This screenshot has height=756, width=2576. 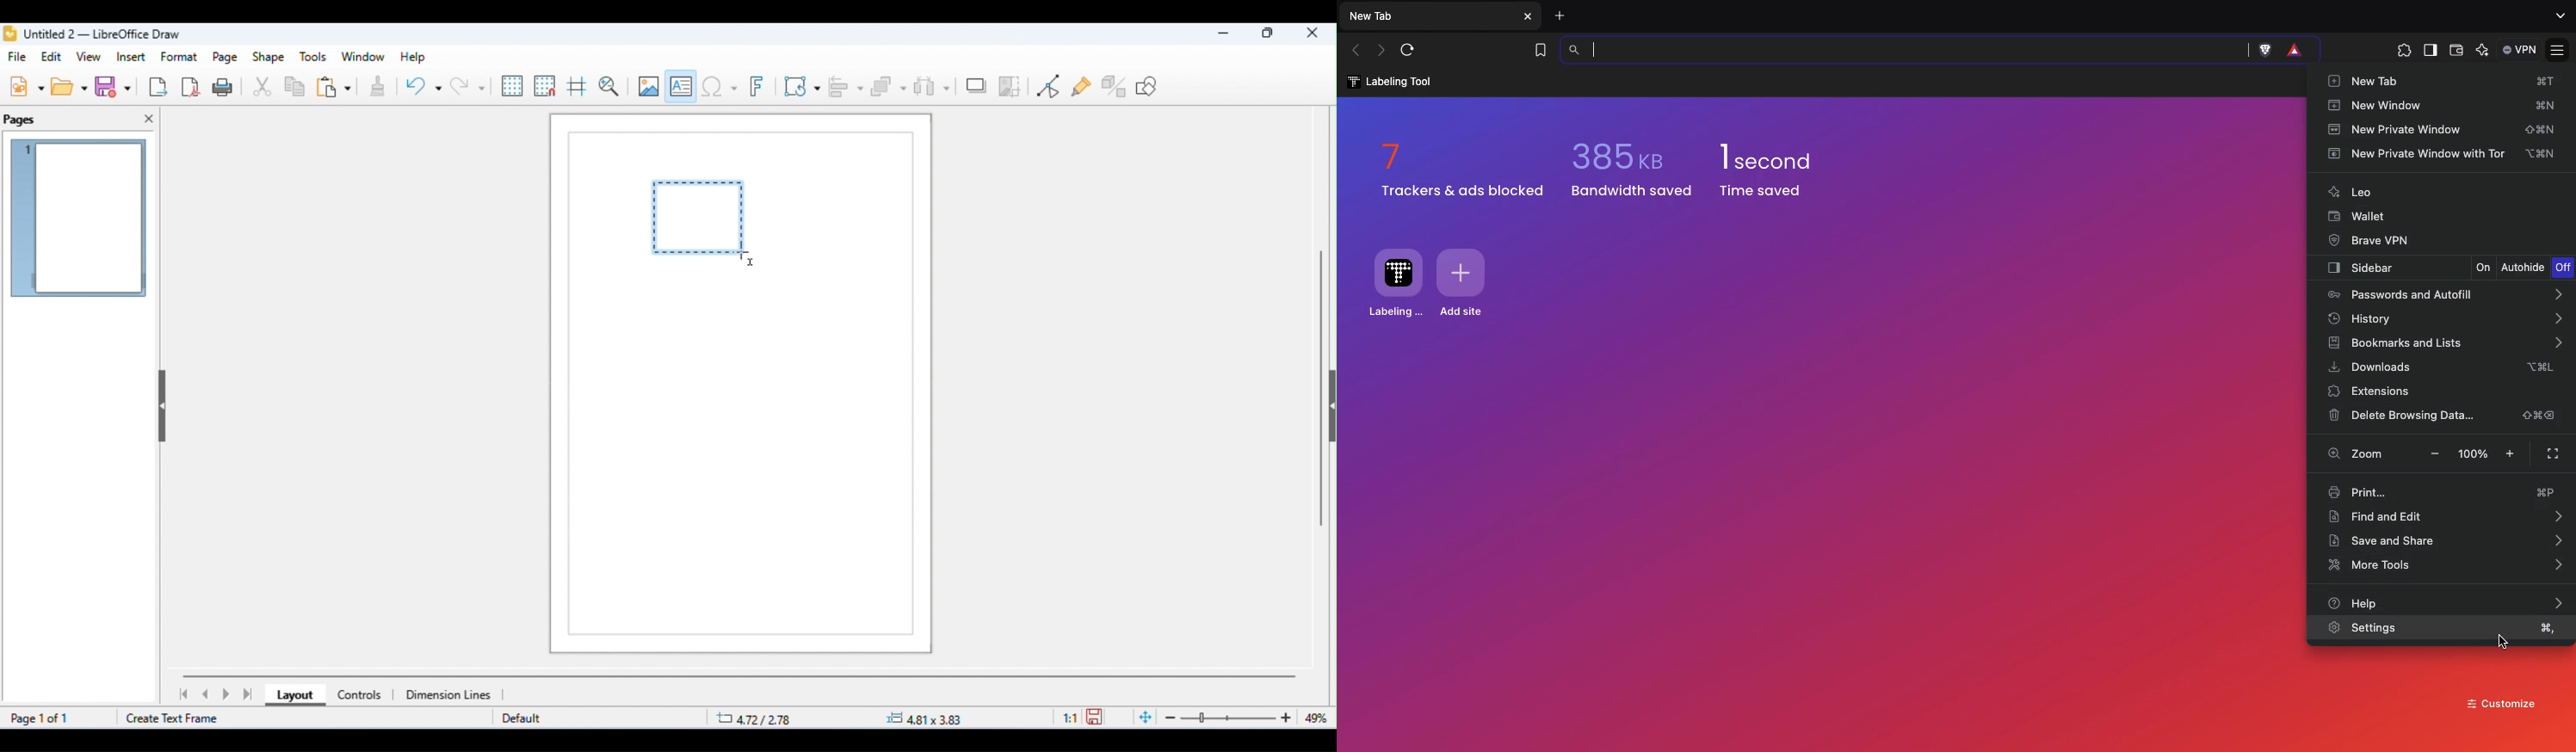 I want to click on view, so click(x=91, y=58).